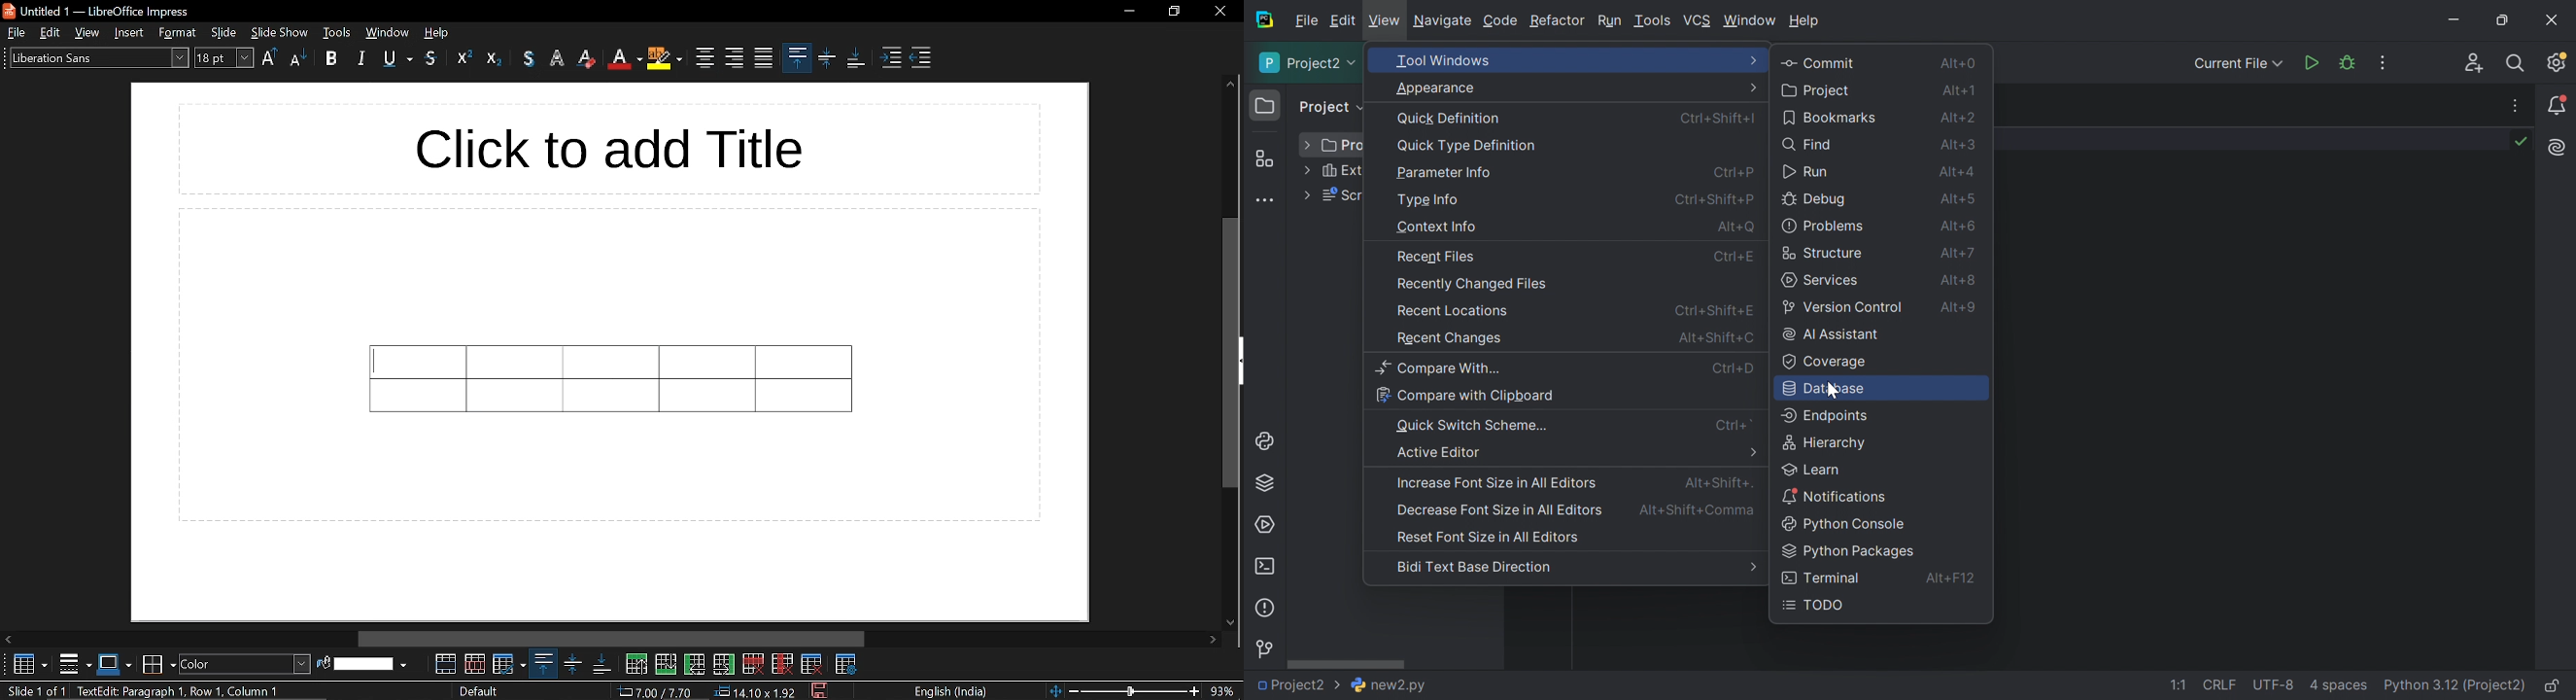 Image resolution: width=2576 pixels, height=700 pixels. Describe the element at coordinates (1809, 146) in the screenshot. I see `Find` at that location.